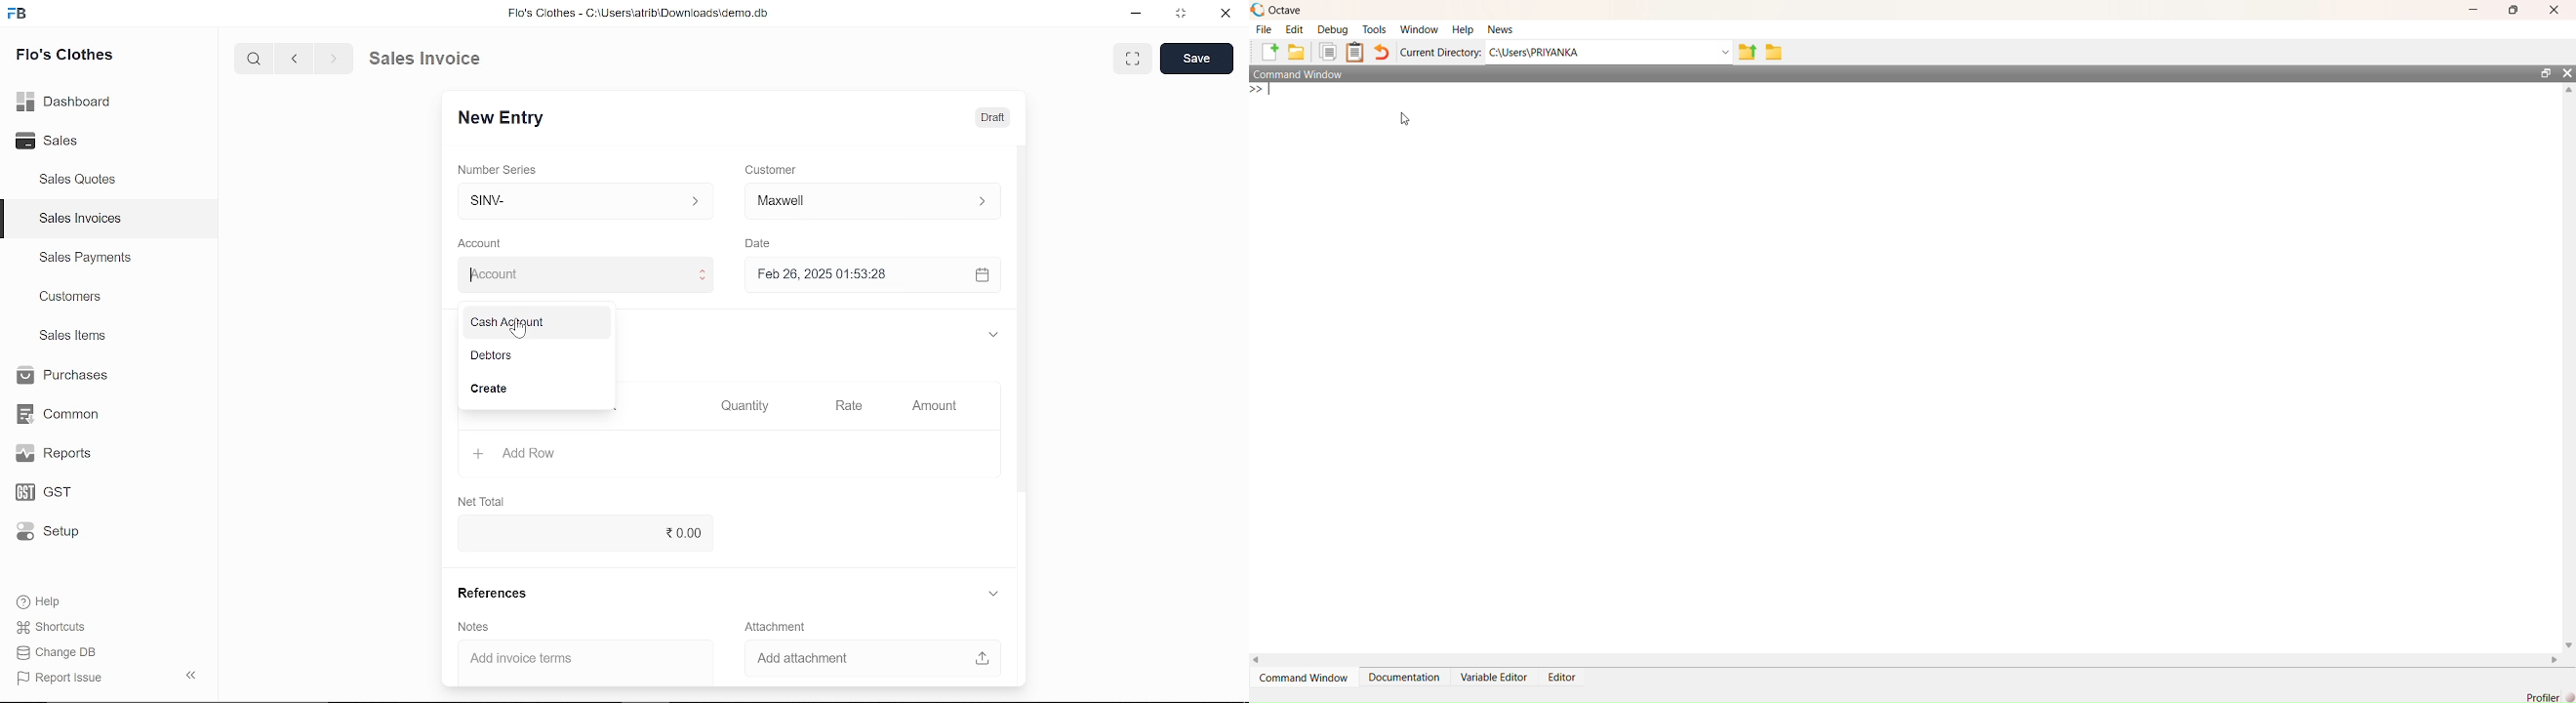 This screenshot has width=2576, height=728. What do you see at coordinates (757, 244) in the screenshot?
I see `Date` at bounding box center [757, 244].